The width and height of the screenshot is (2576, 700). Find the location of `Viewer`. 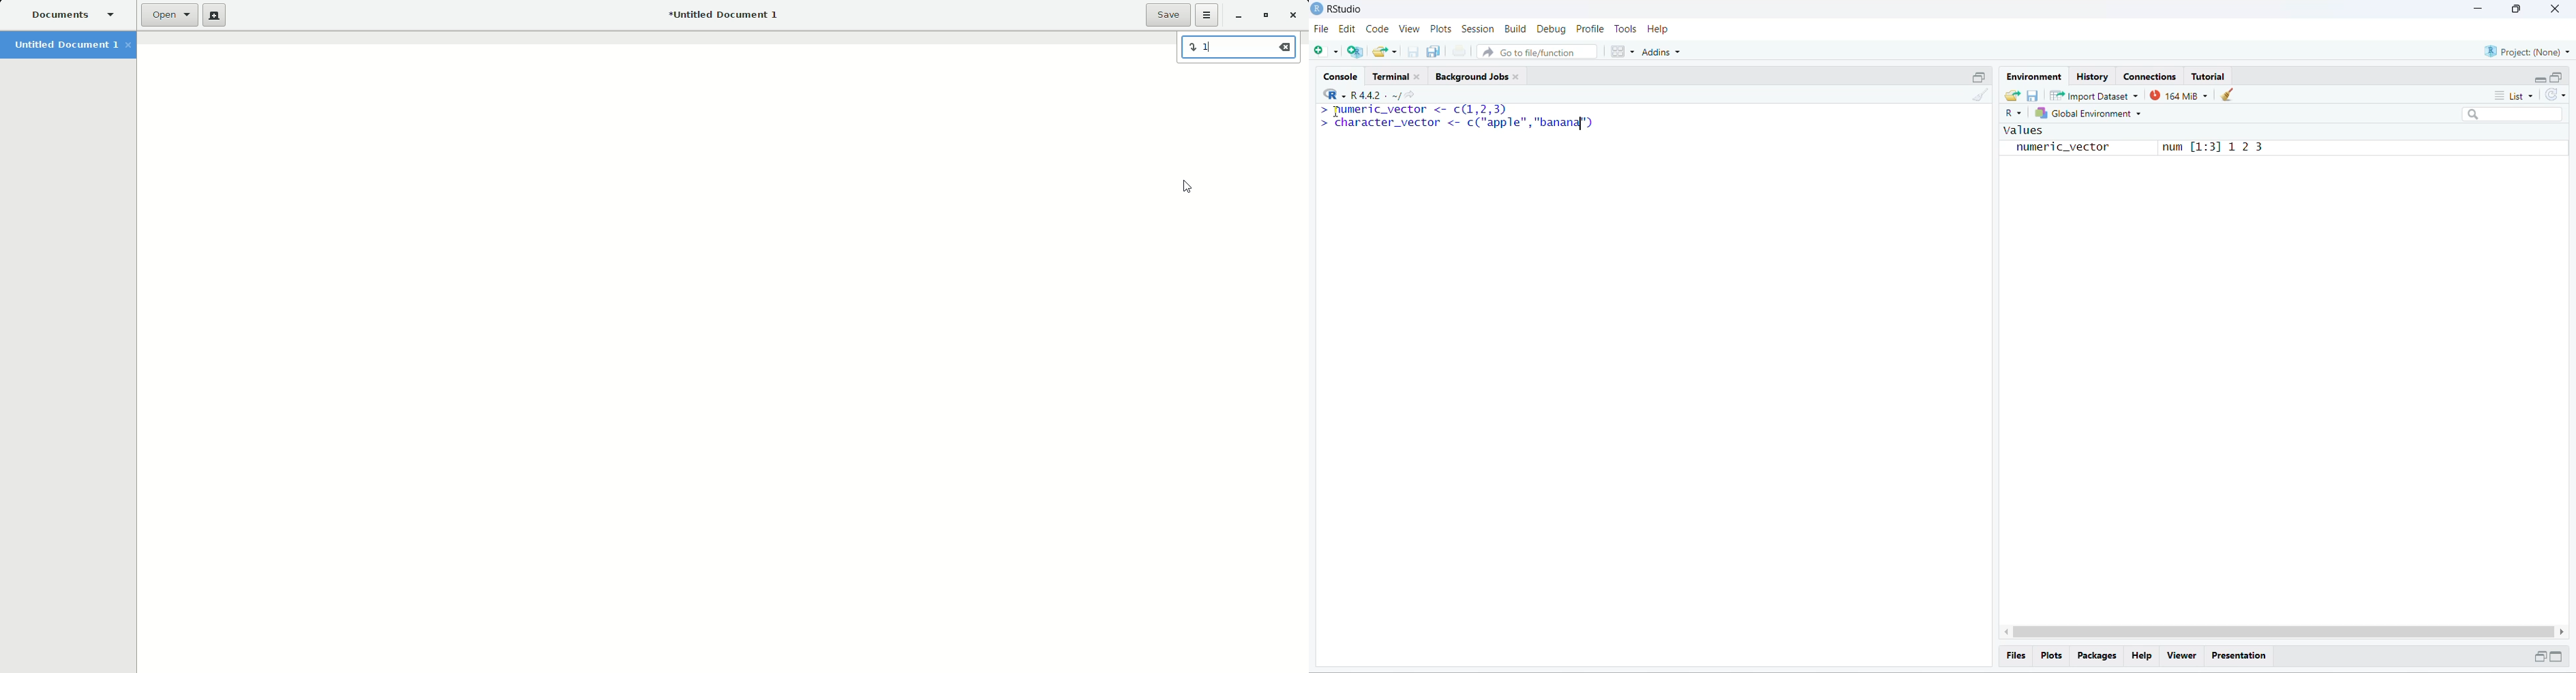

Viewer is located at coordinates (2182, 656).